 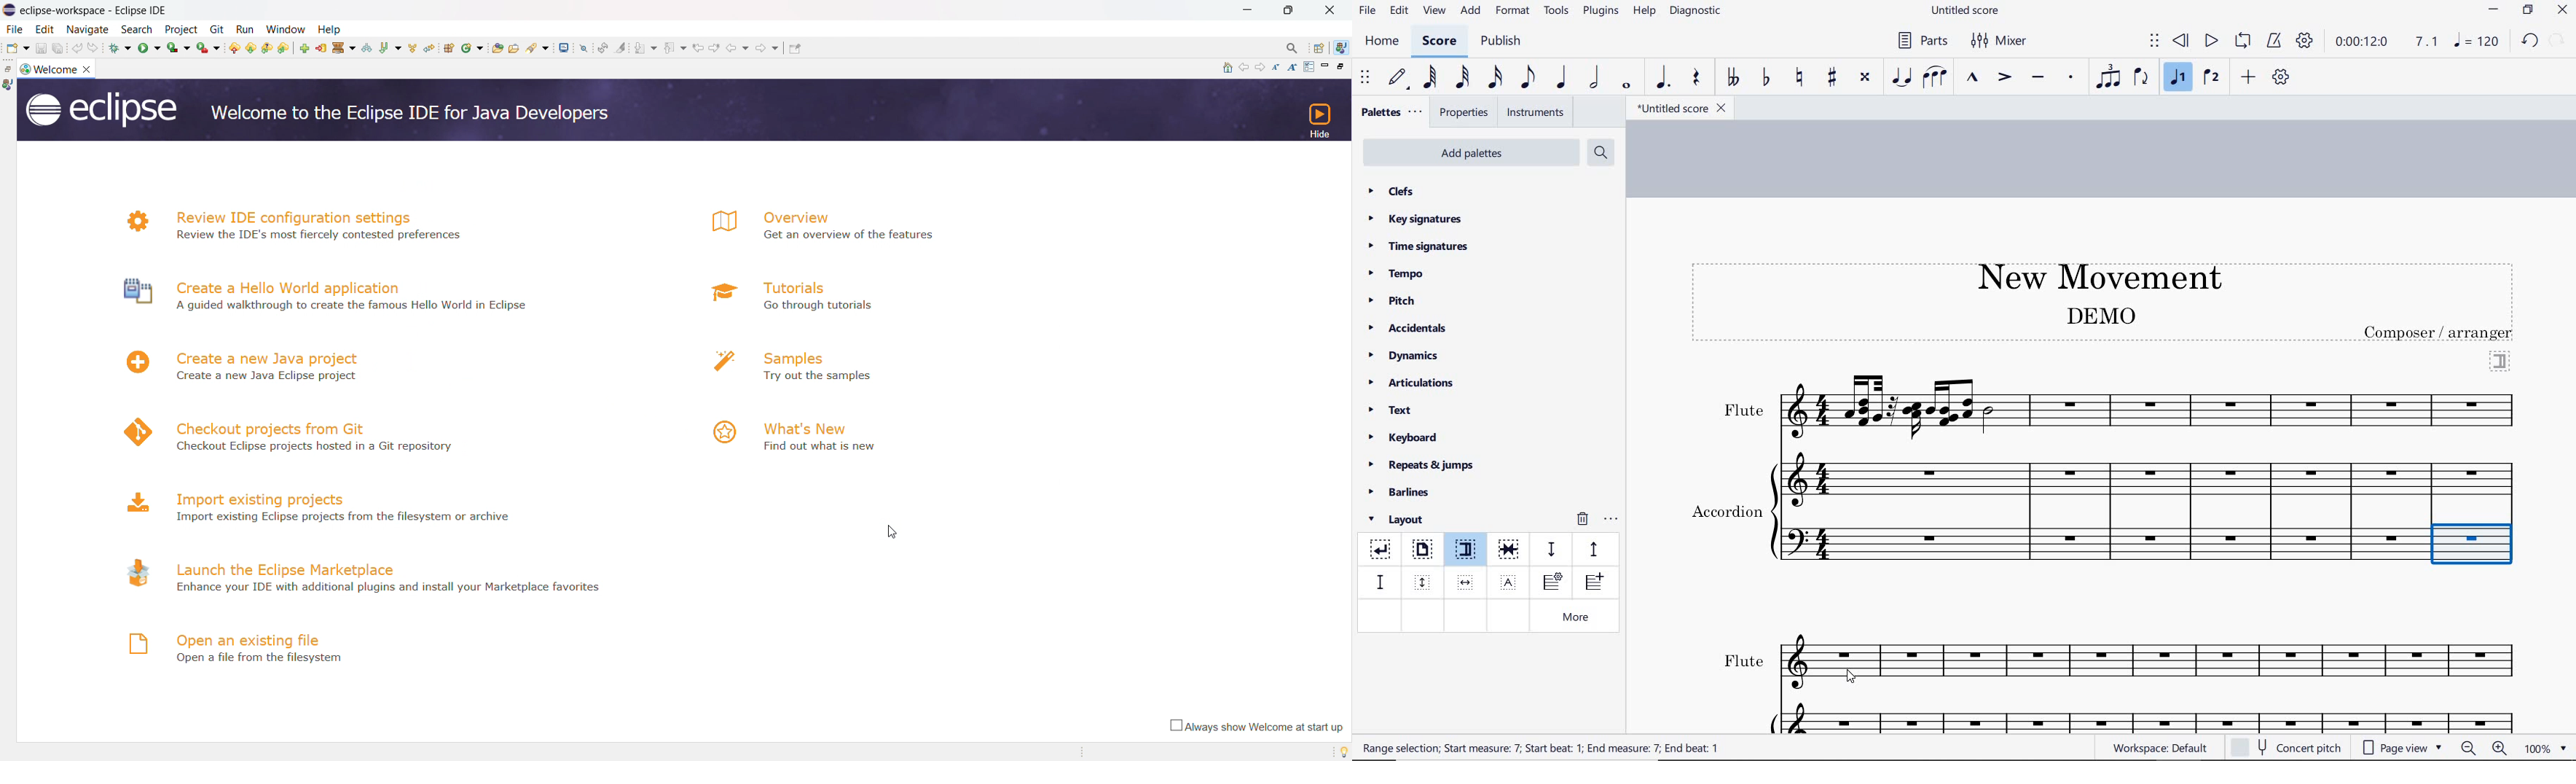 I want to click on options, so click(x=1611, y=517).